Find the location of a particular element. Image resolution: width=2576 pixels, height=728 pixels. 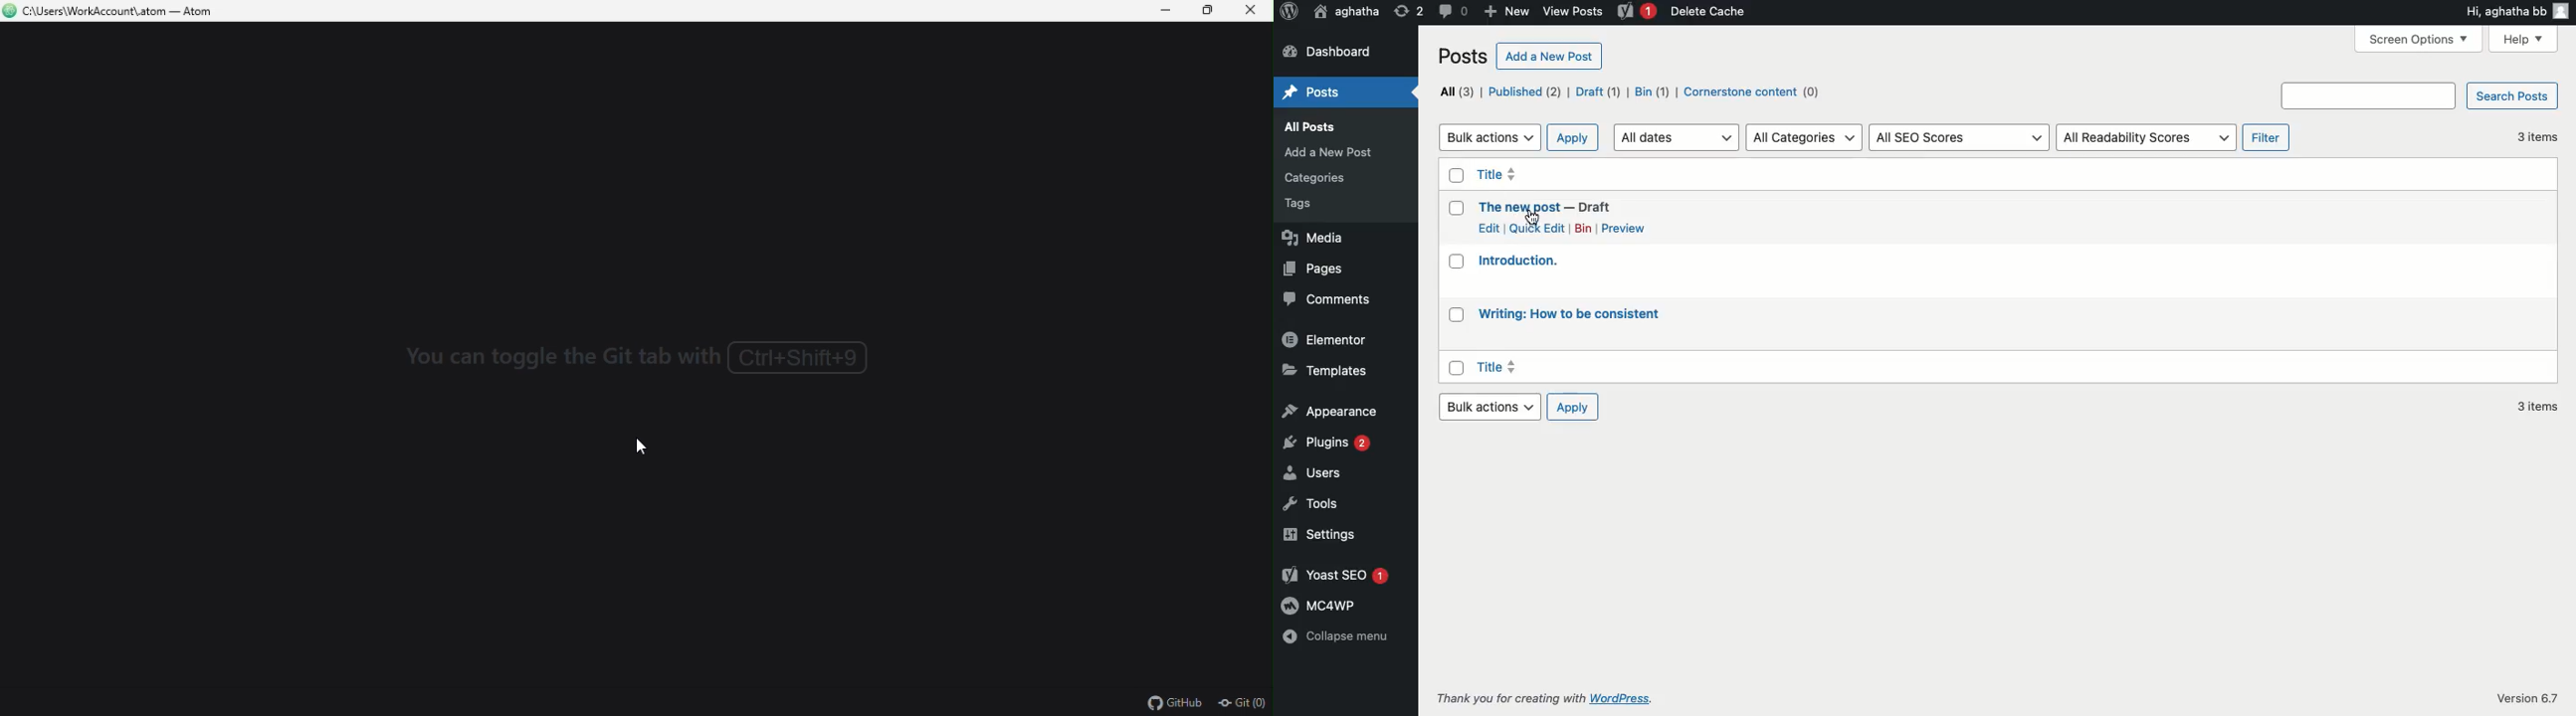

Add a new post is located at coordinates (1550, 56).